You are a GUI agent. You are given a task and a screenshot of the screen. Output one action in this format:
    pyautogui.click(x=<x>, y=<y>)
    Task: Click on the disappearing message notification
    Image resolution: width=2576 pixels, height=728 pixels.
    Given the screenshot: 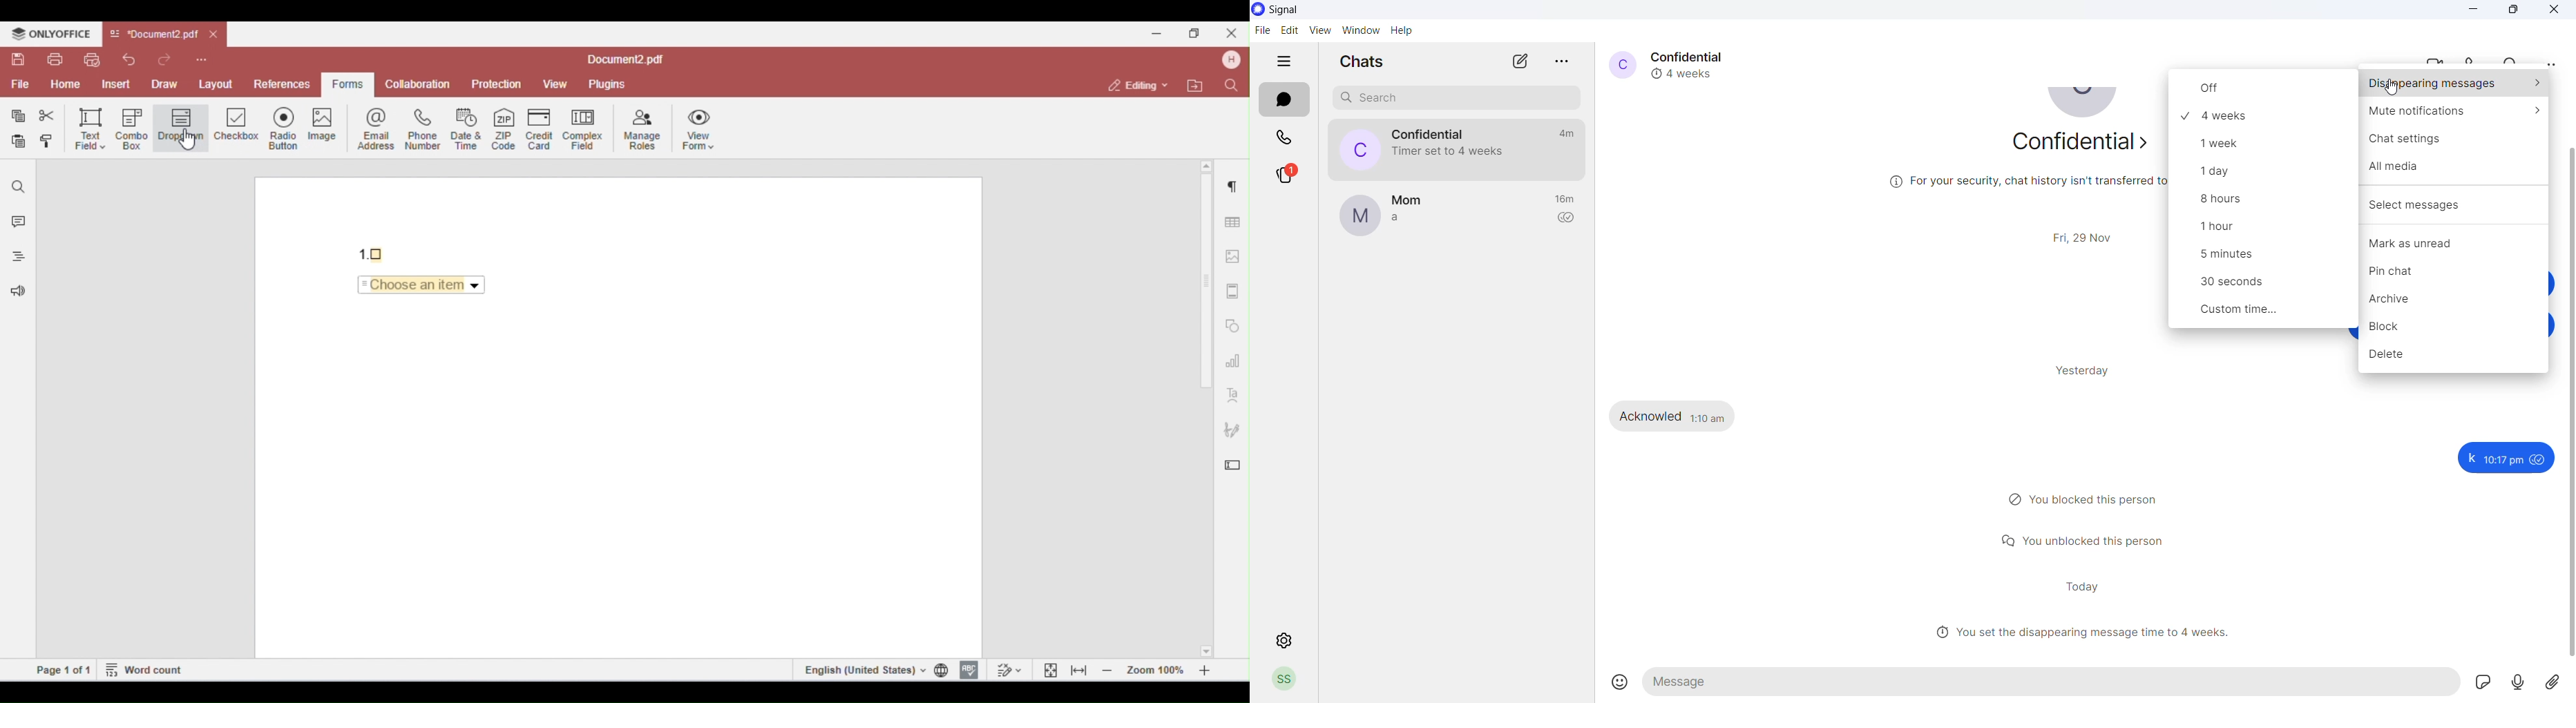 What is the action you would take?
    pyautogui.click(x=1451, y=151)
    